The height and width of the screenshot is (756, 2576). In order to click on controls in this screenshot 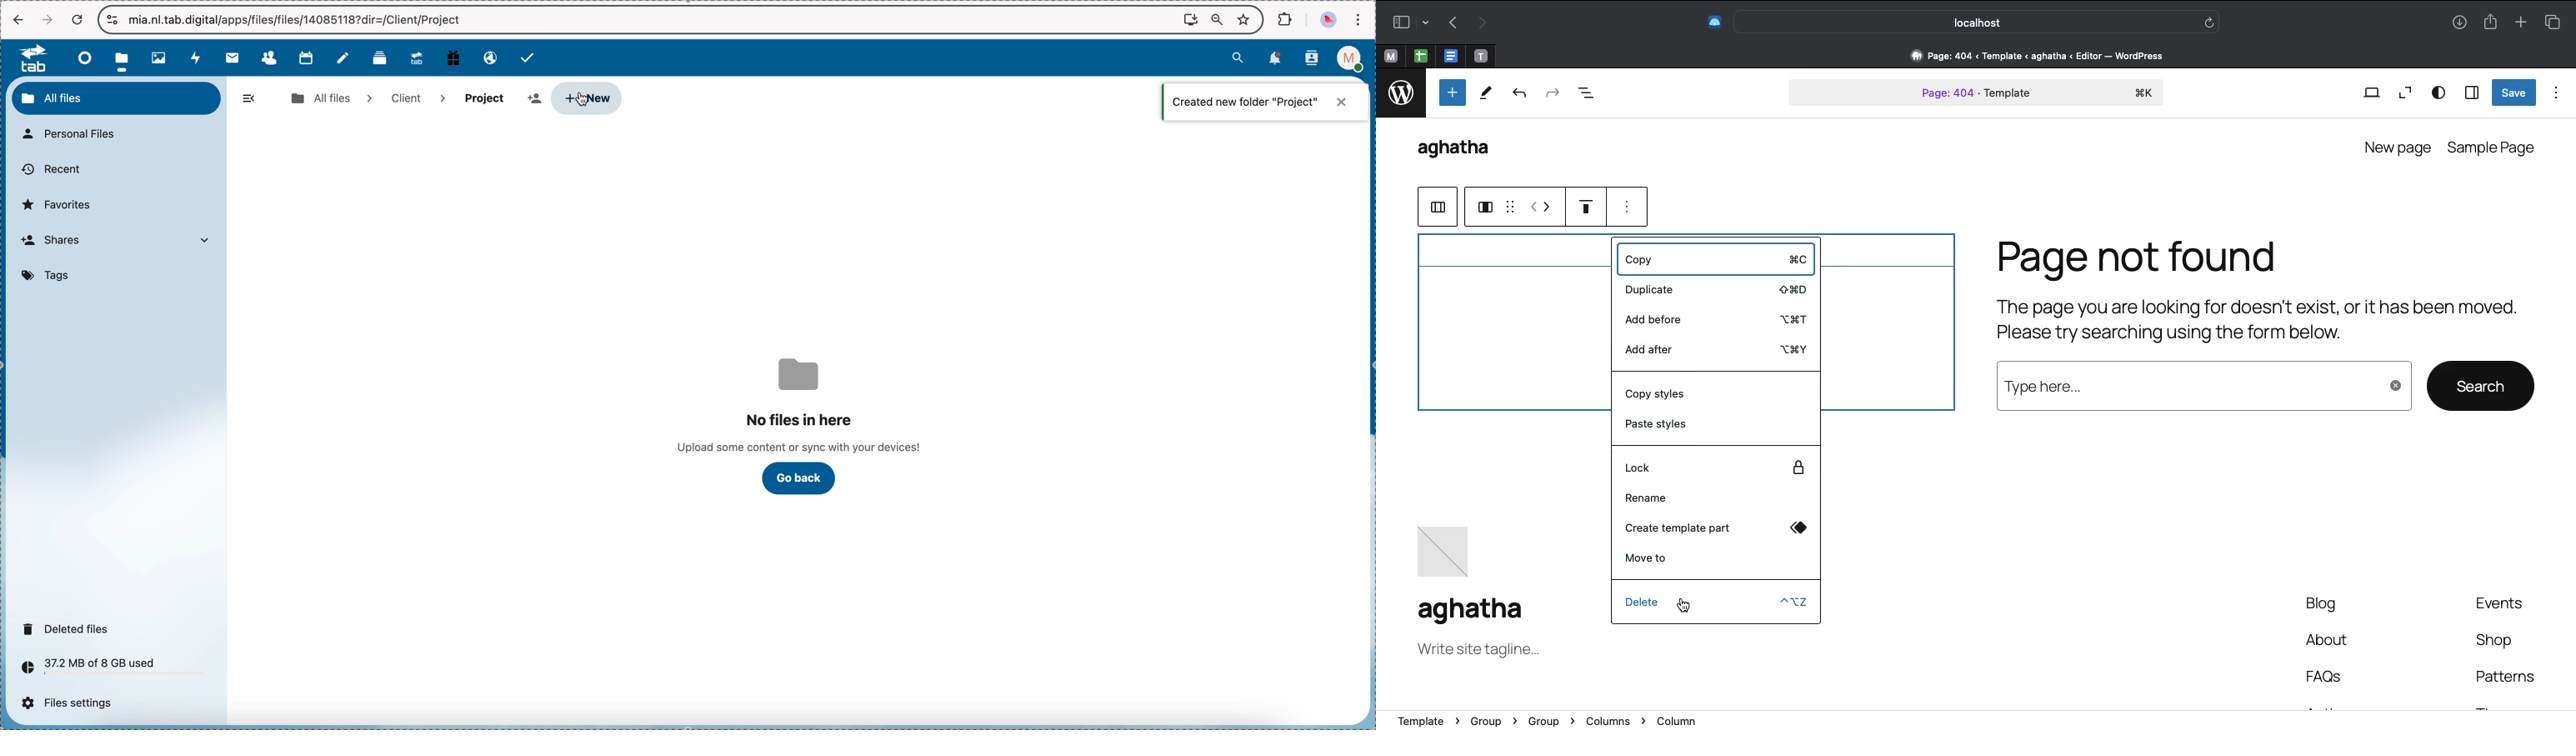, I will do `click(113, 20)`.